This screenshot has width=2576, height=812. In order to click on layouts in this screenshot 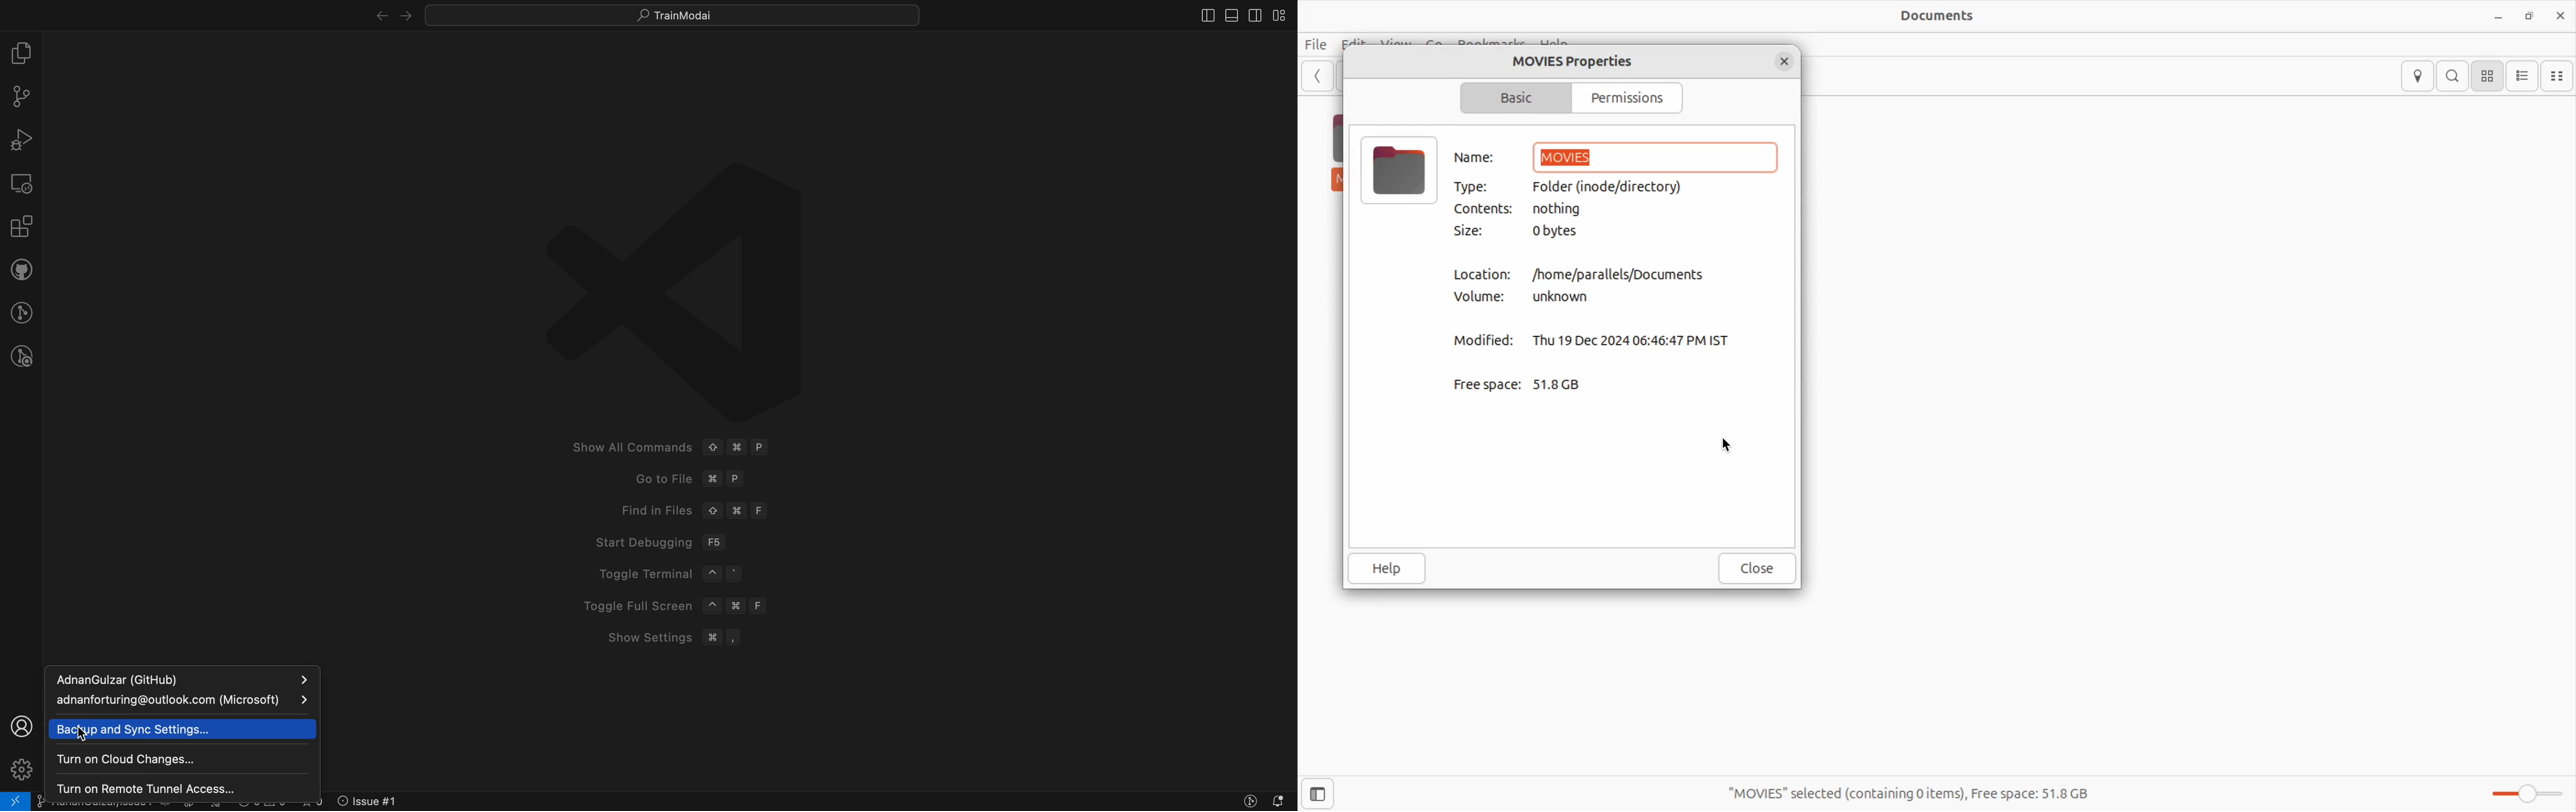, I will do `click(1284, 16)`.